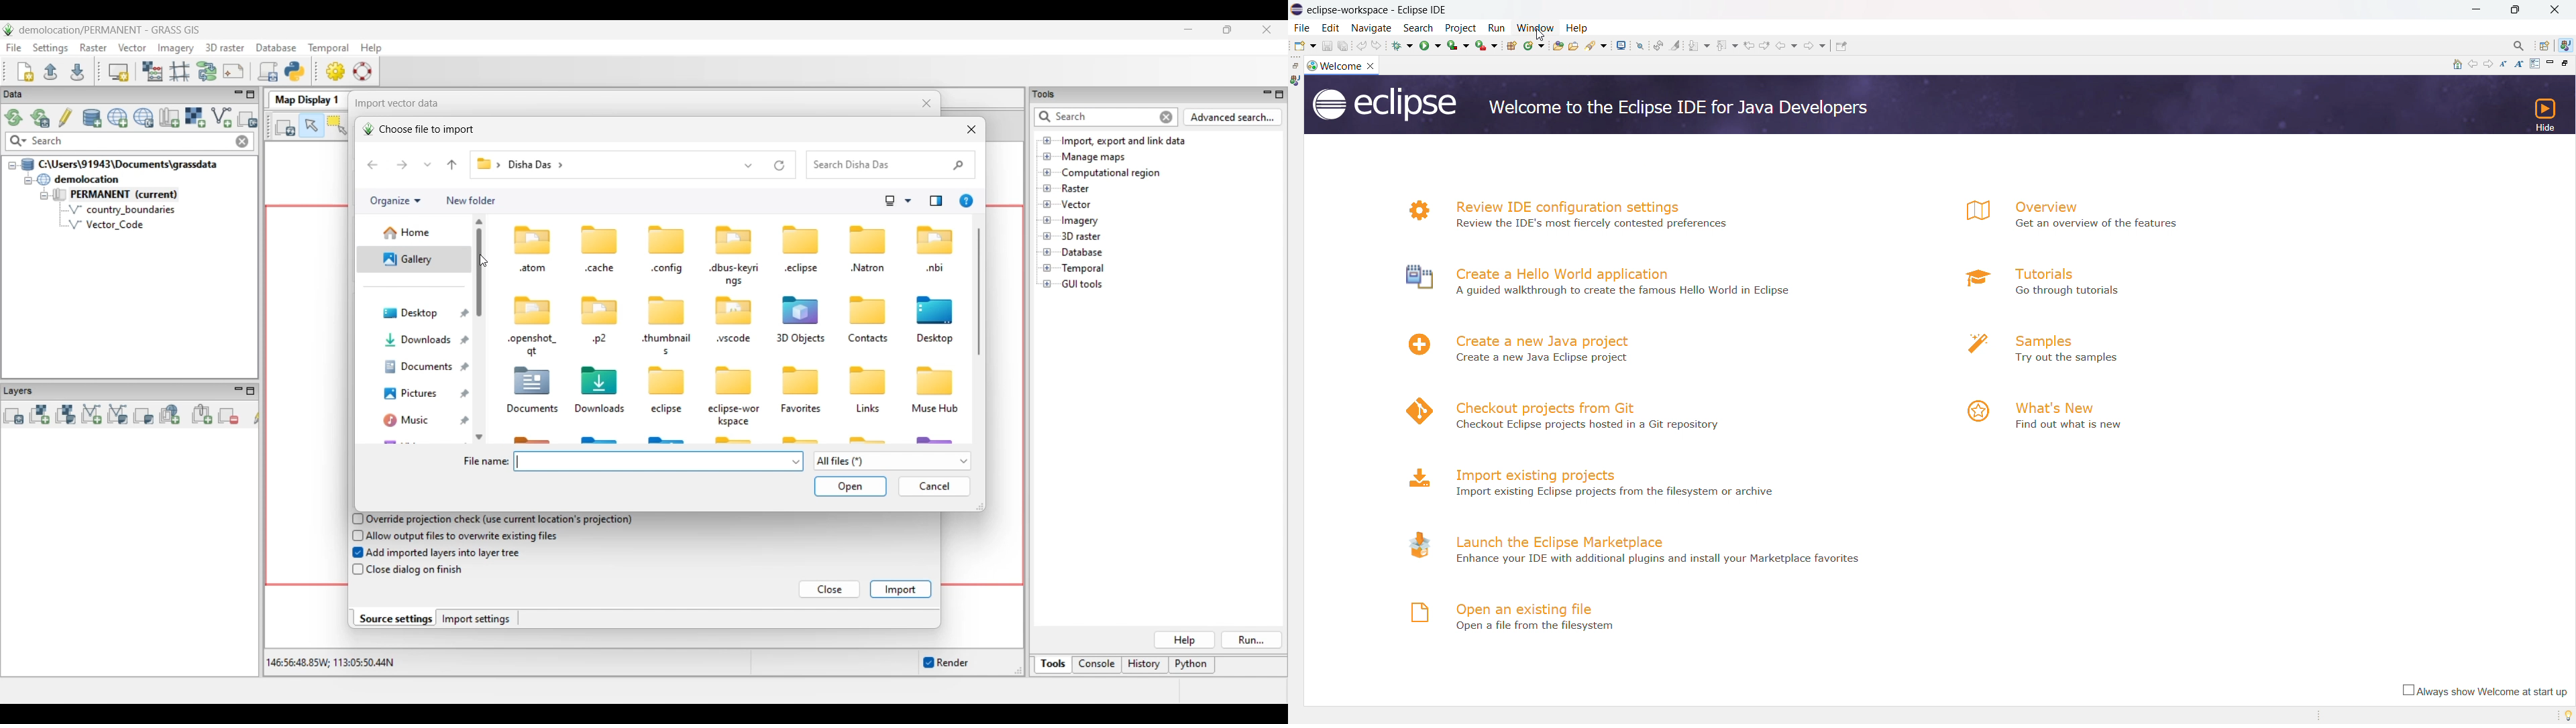  What do you see at coordinates (1625, 290) in the screenshot?
I see `A guided walkthrough to create the famous Hello World in Eclipse` at bounding box center [1625, 290].